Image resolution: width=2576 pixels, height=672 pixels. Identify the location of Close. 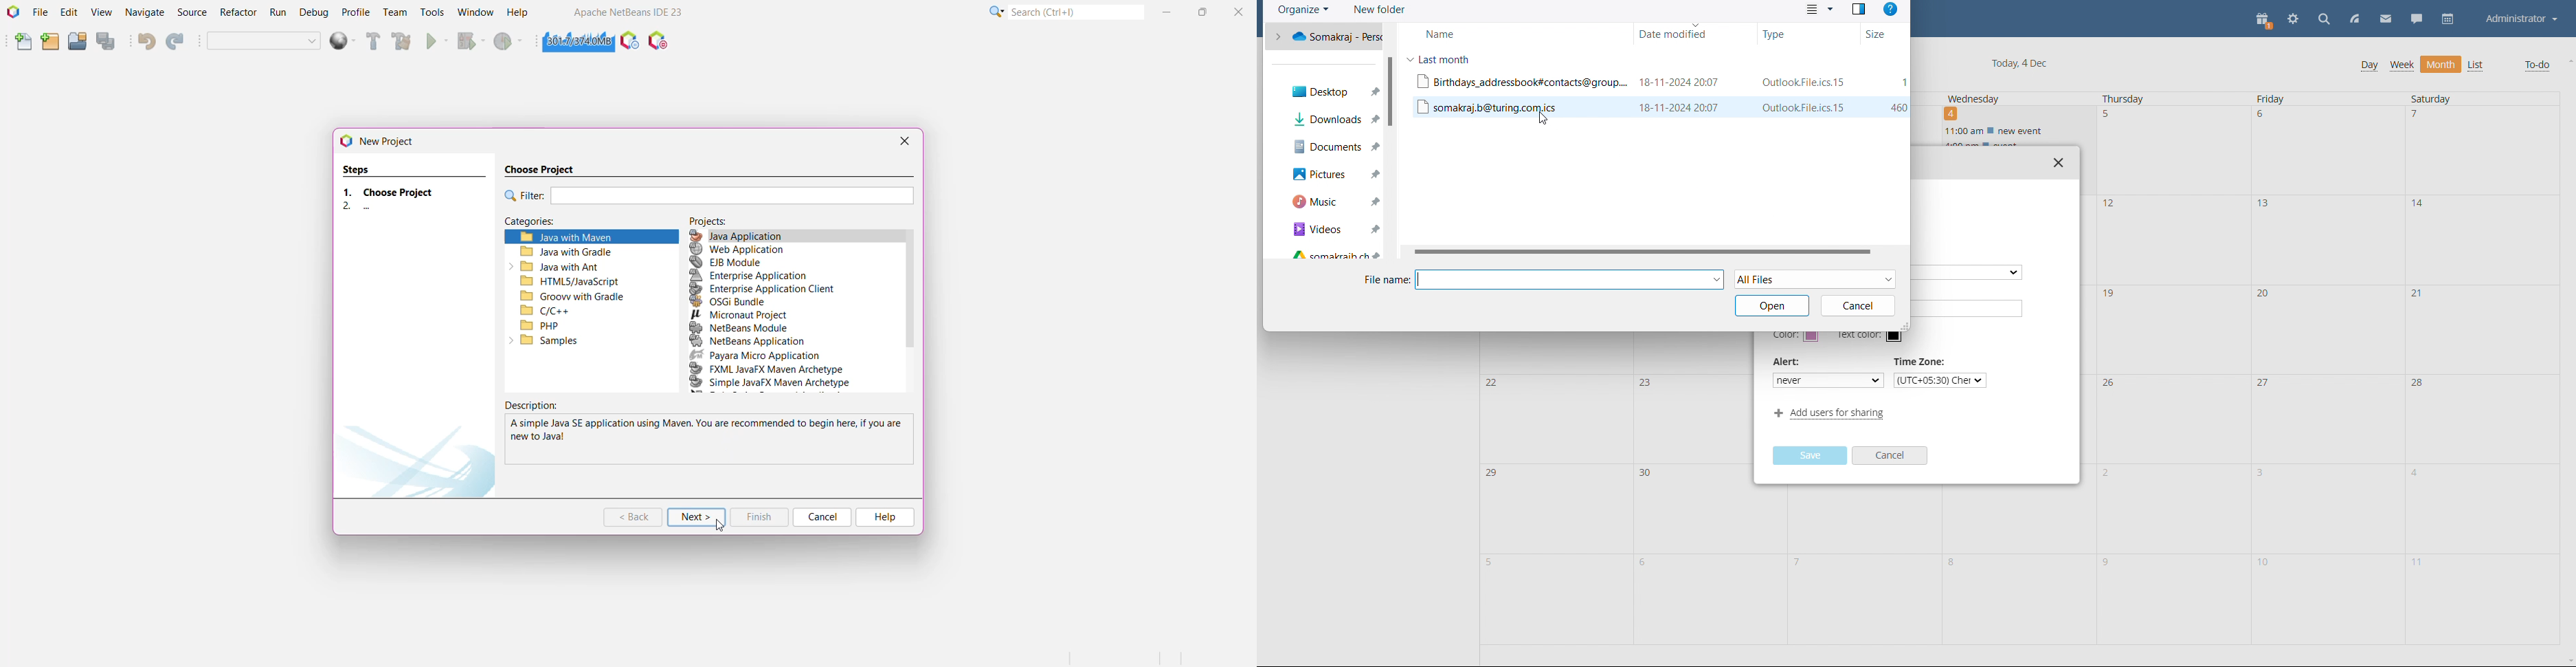
(1238, 13).